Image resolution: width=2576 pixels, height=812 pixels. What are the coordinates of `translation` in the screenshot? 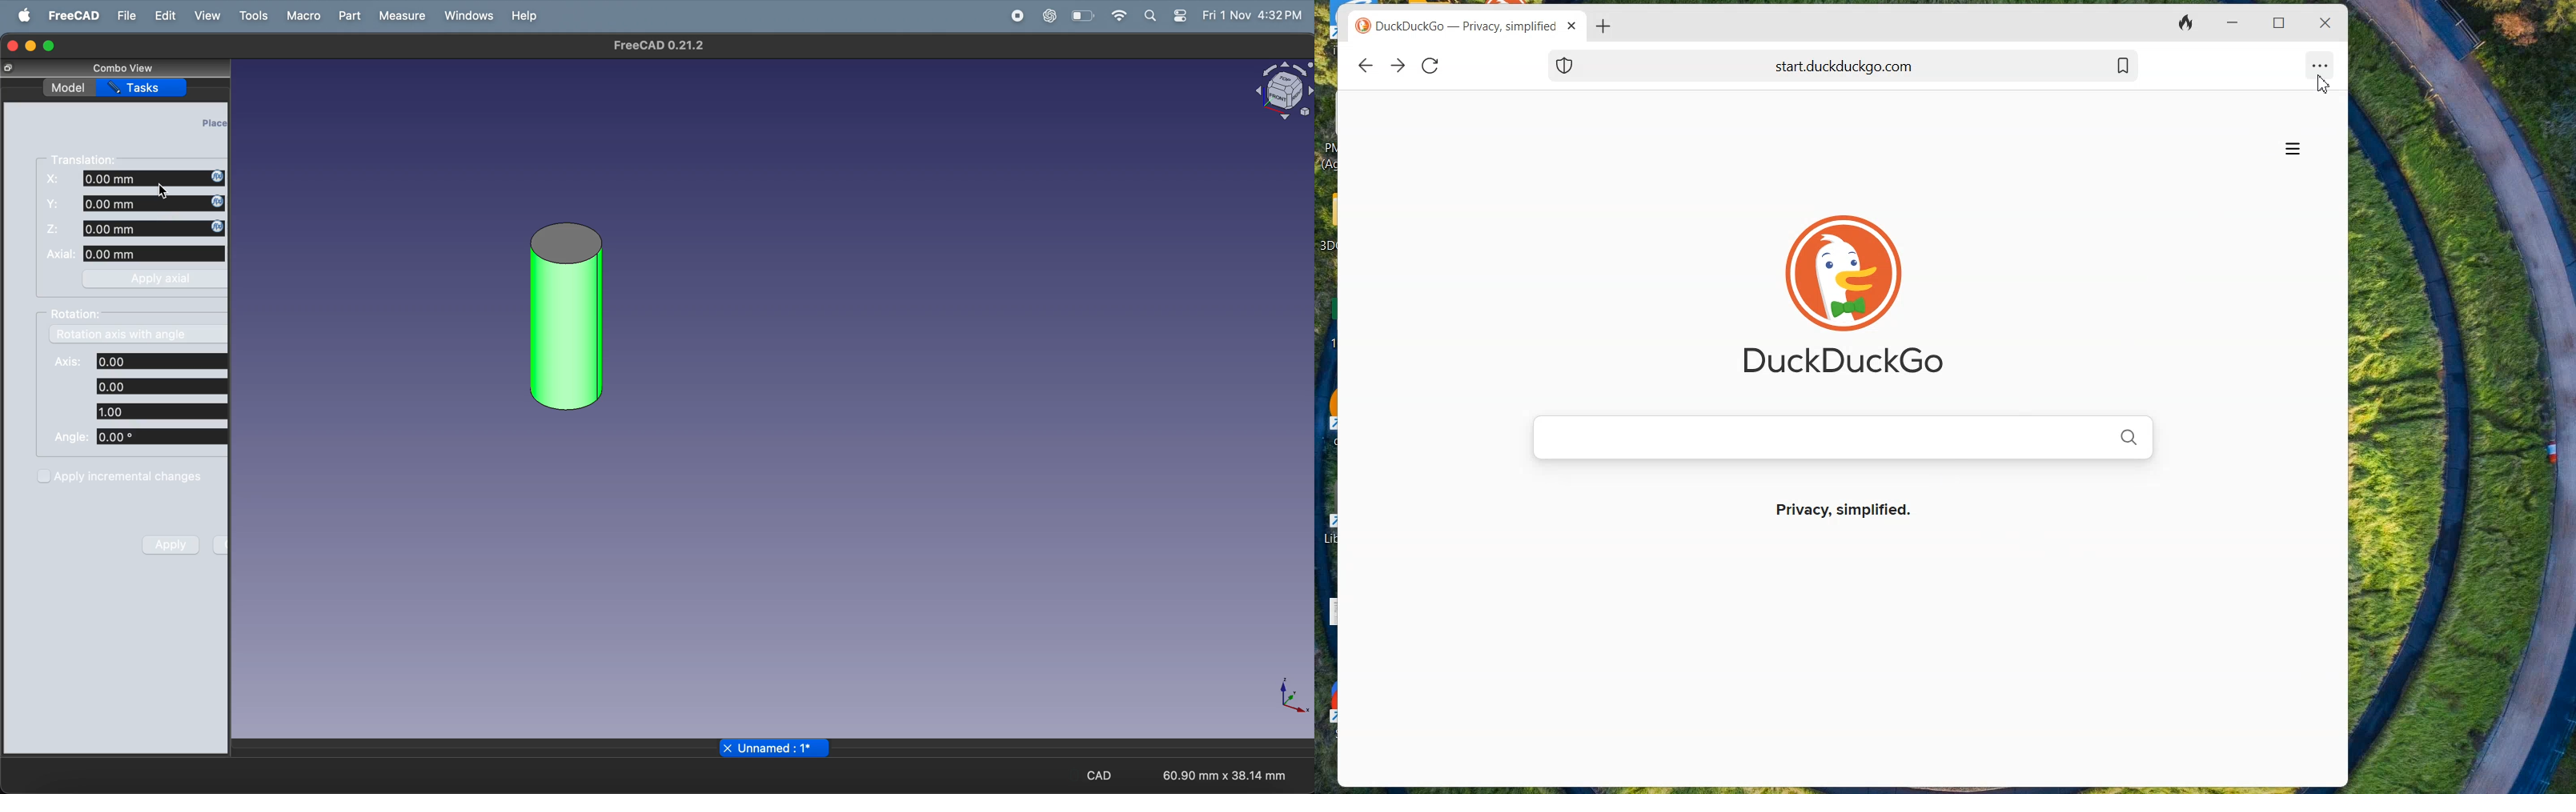 It's located at (91, 158).